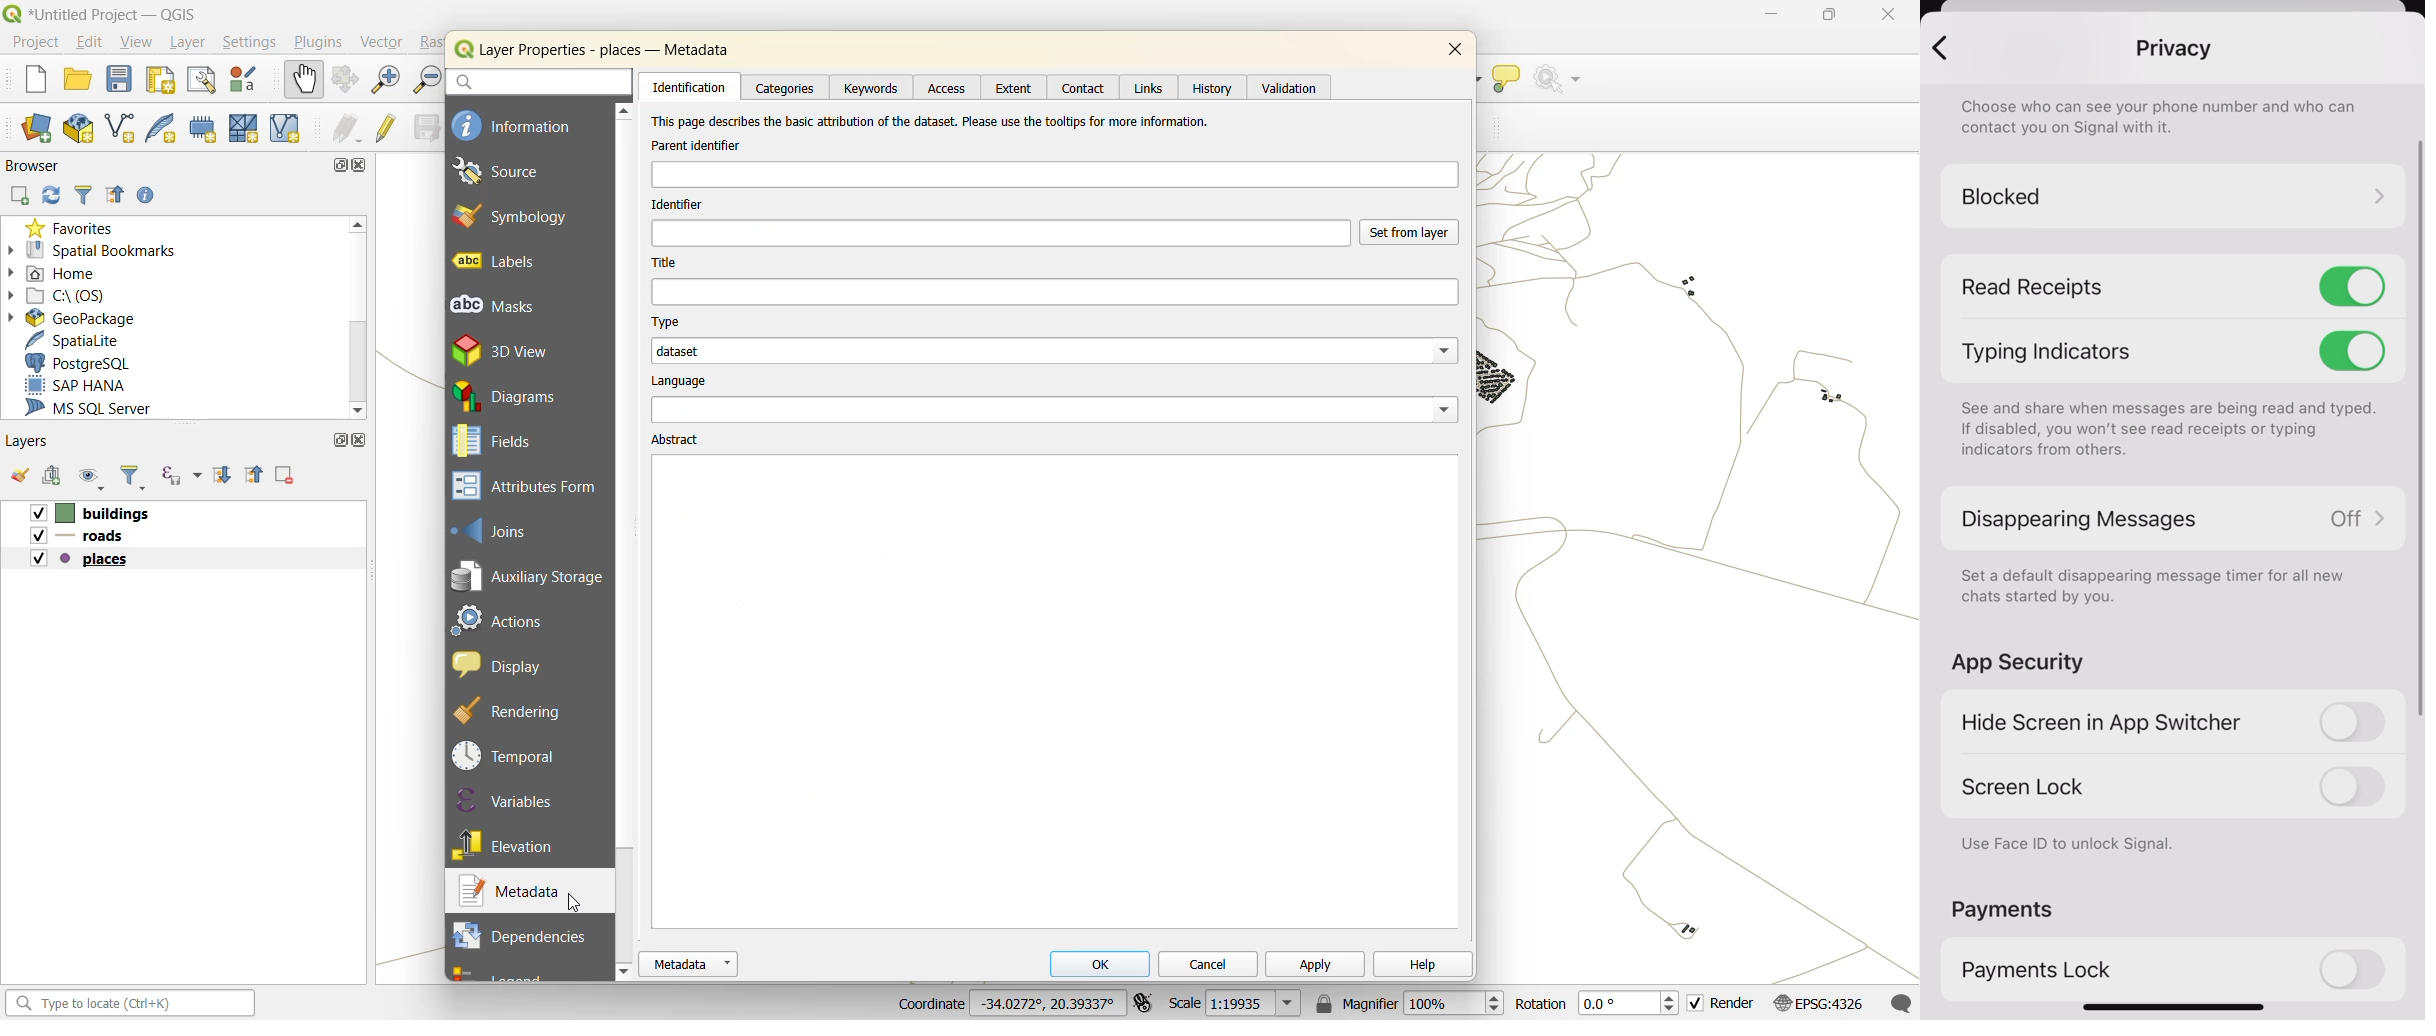  I want to click on app security, so click(2022, 661).